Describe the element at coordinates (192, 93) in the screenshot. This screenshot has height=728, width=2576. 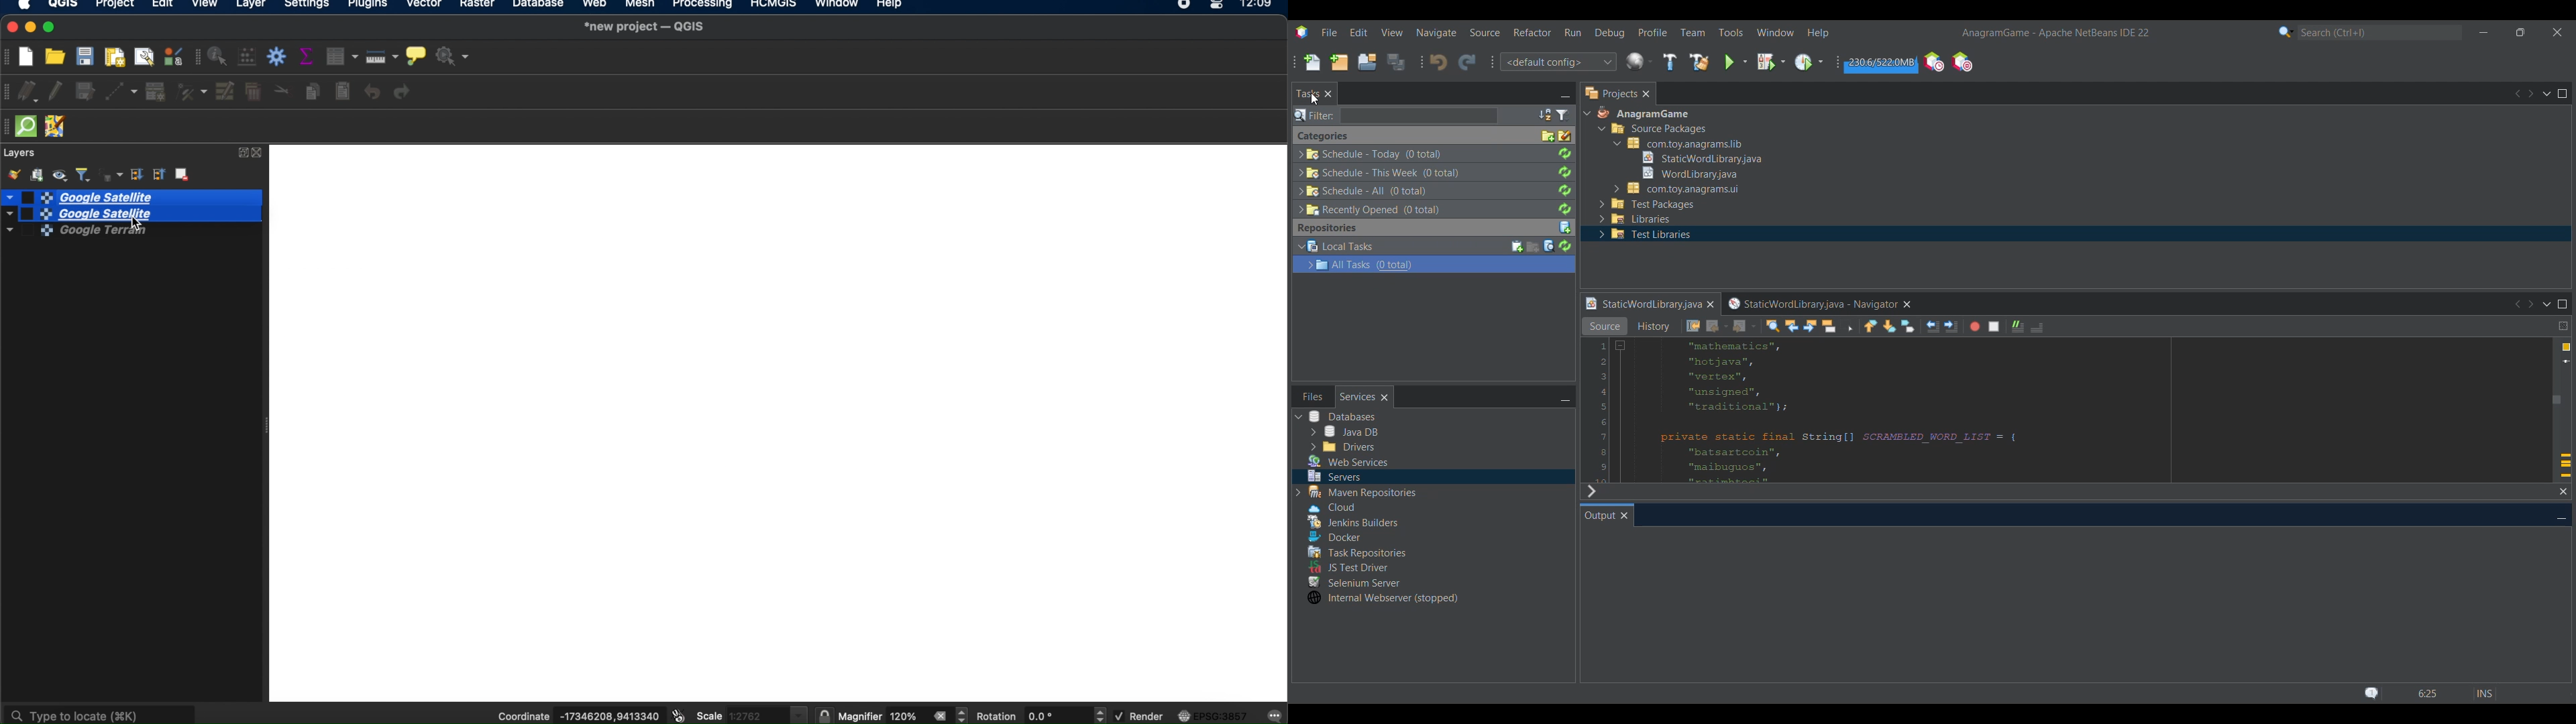
I see `vertex tool` at that location.